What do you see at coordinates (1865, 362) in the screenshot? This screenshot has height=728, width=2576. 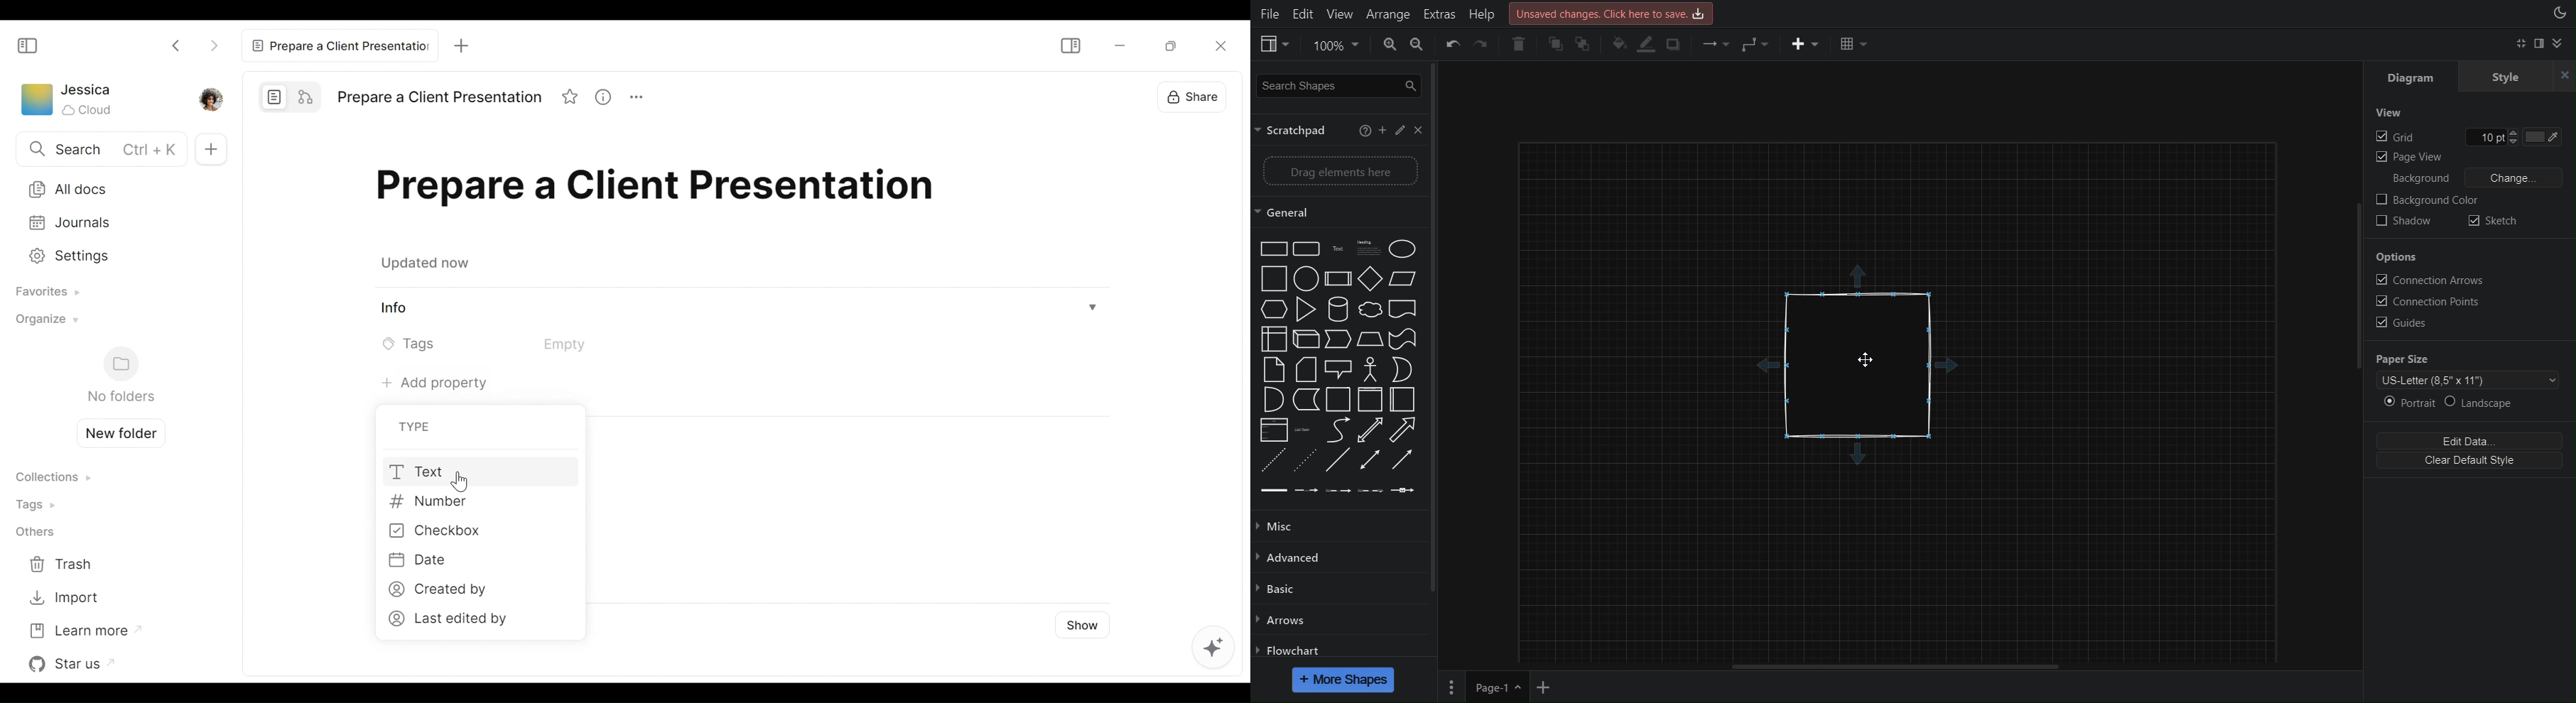 I see `Rectangle` at bounding box center [1865, 362].